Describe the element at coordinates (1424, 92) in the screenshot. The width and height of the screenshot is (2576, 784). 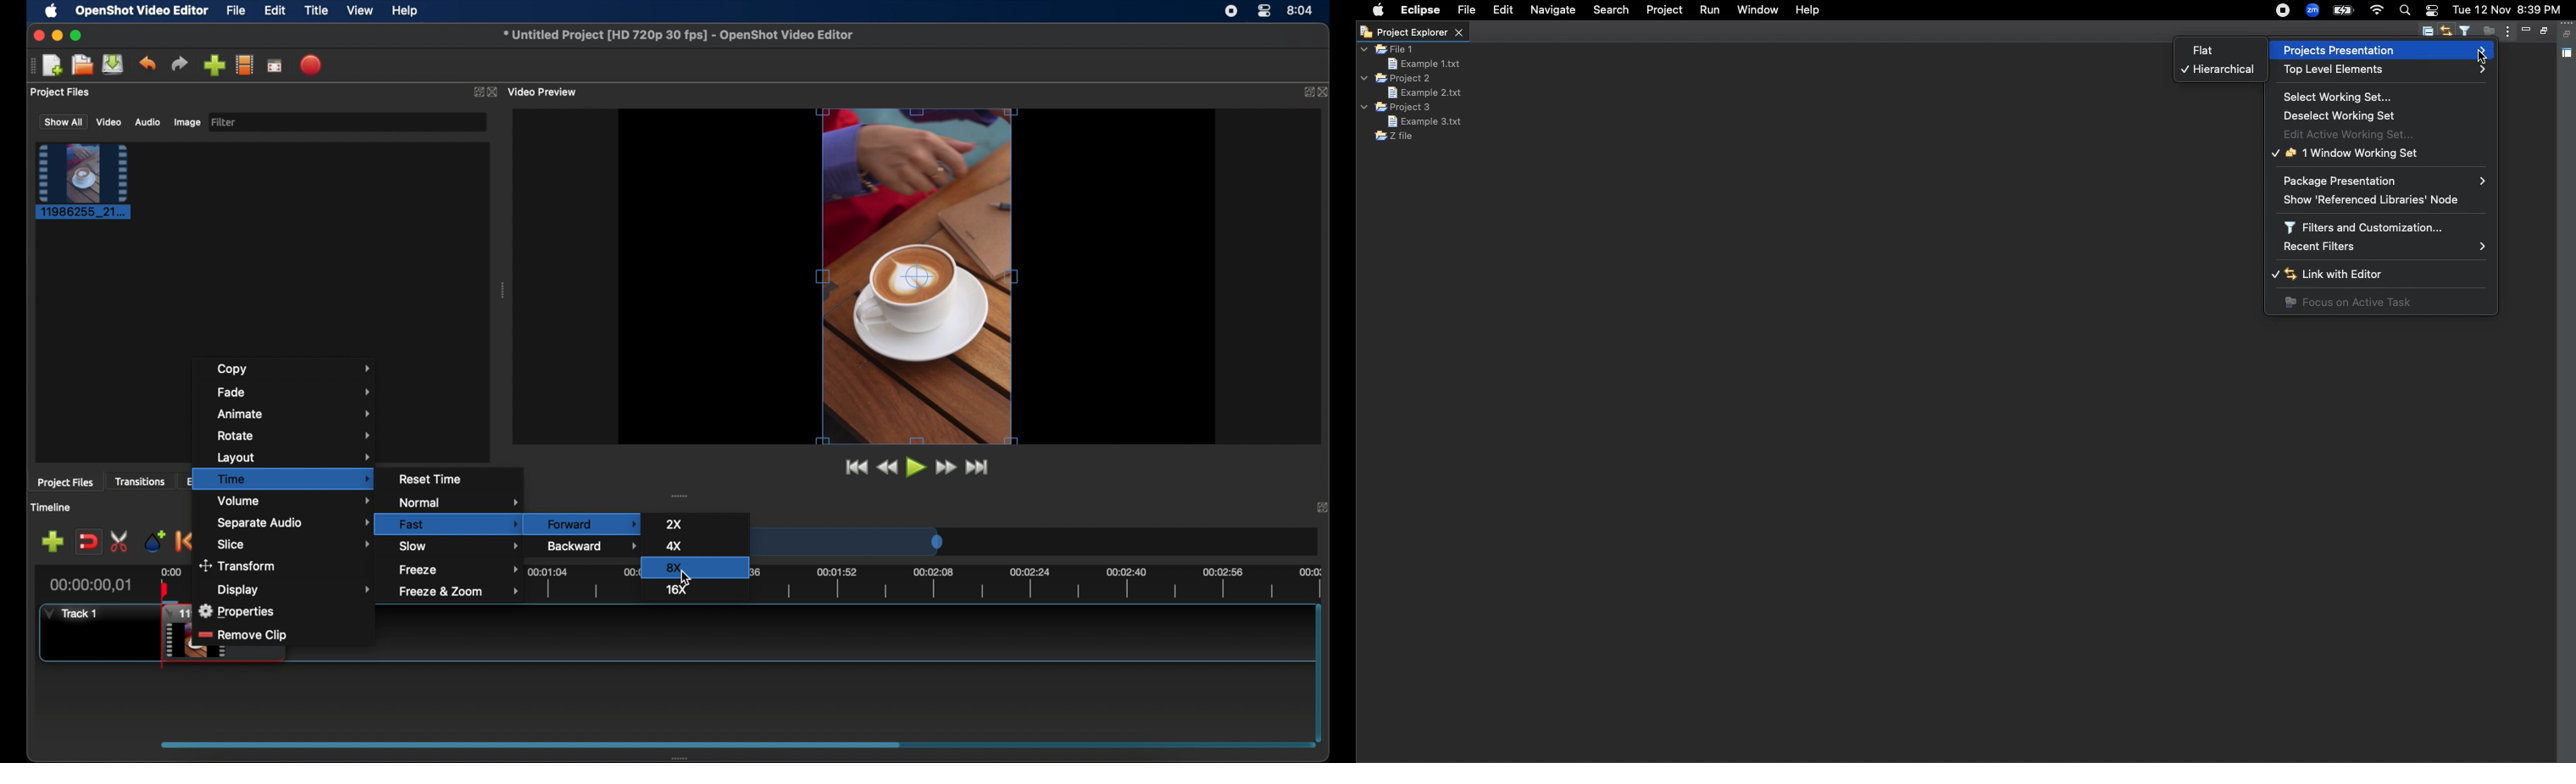
I see `Example 2.txt` at that location.